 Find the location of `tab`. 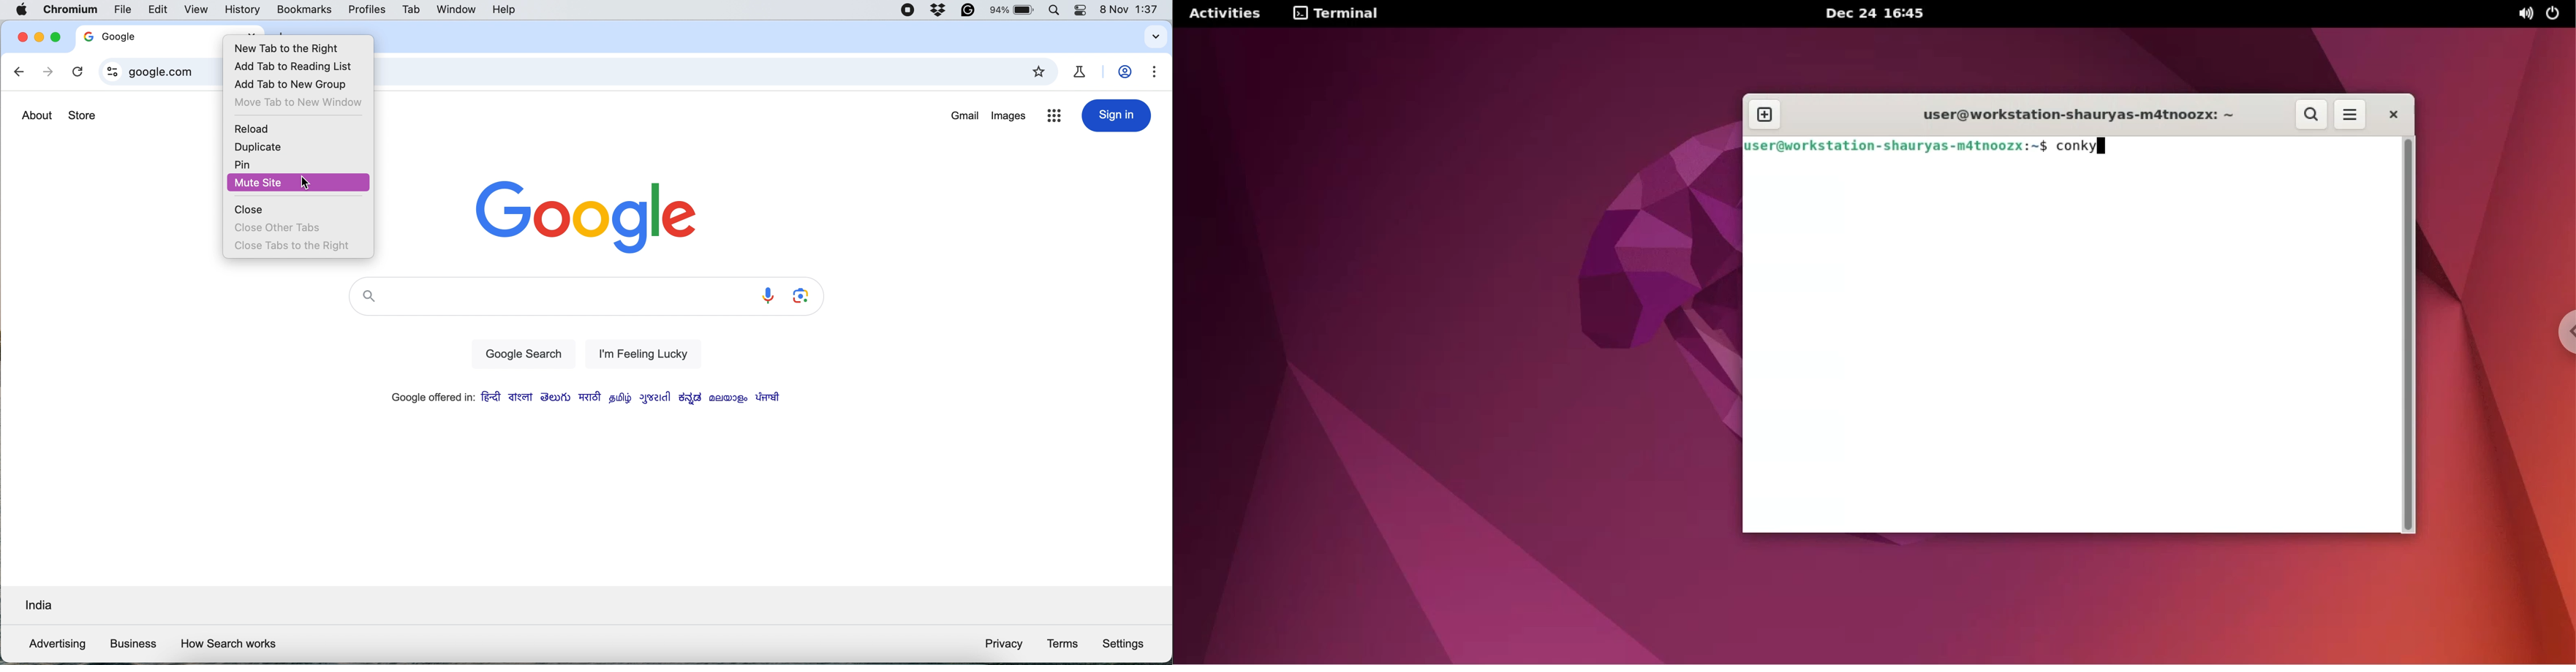

tab is located at coordinates (413, 9).